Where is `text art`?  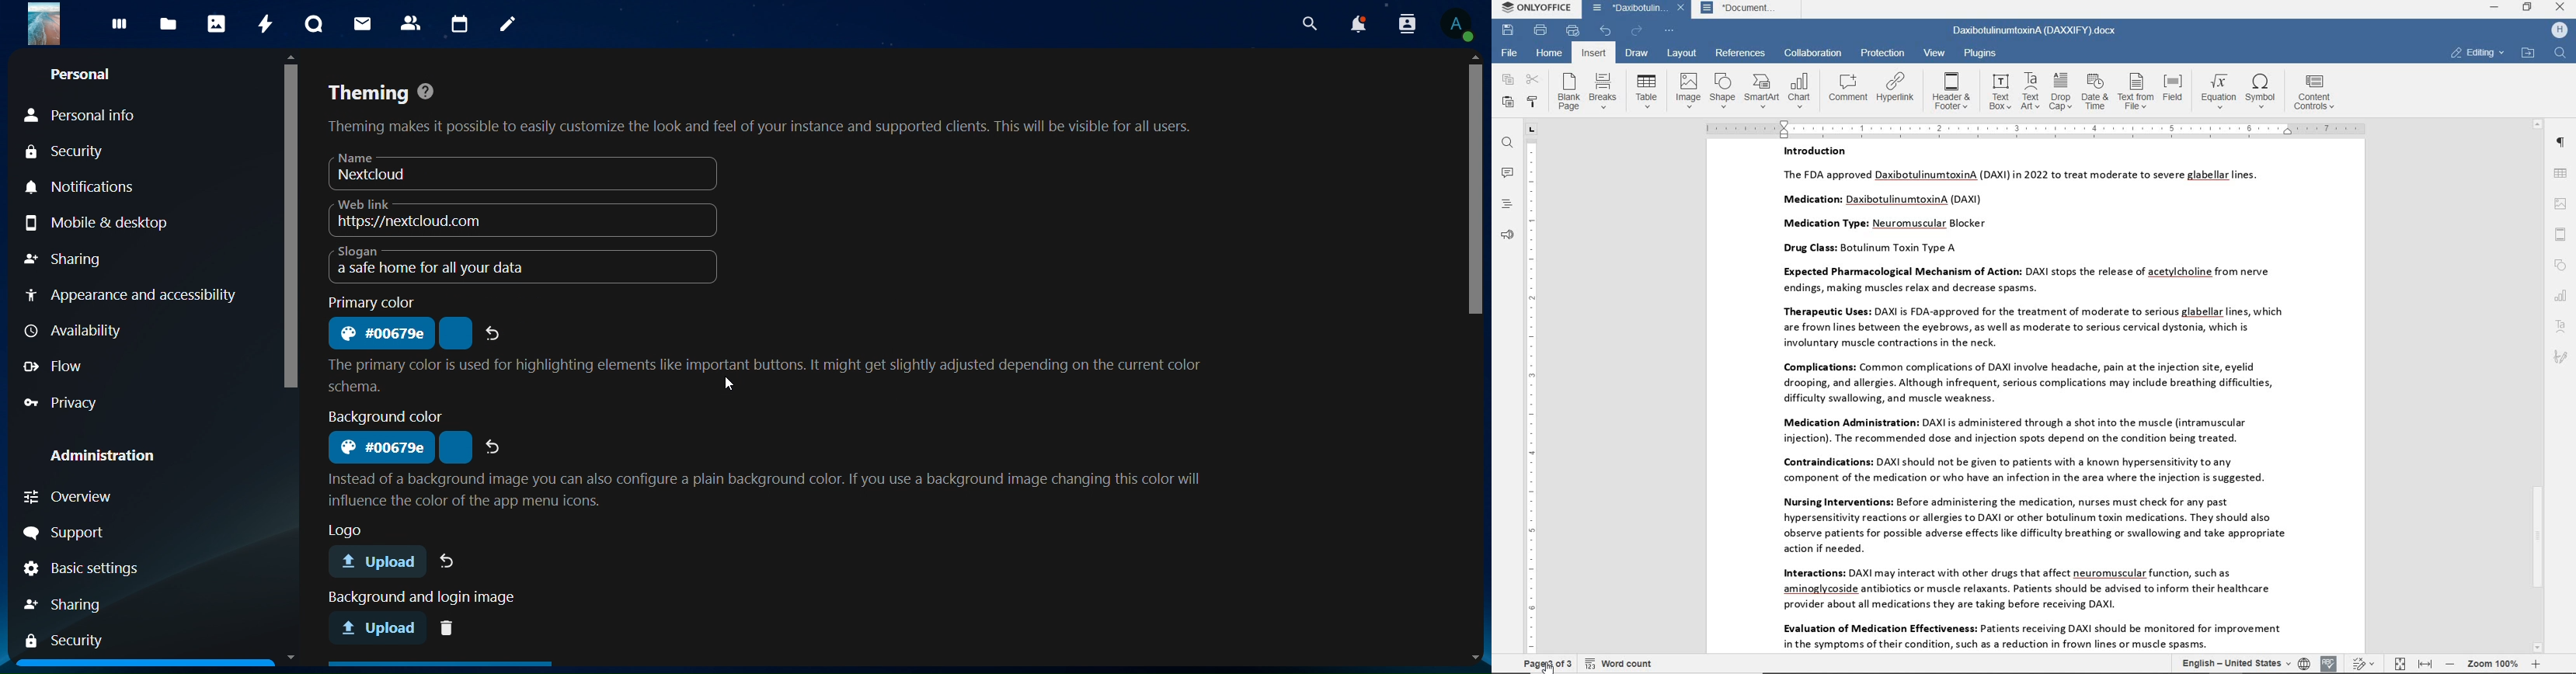 text art is located at coordinates (2030, 91).